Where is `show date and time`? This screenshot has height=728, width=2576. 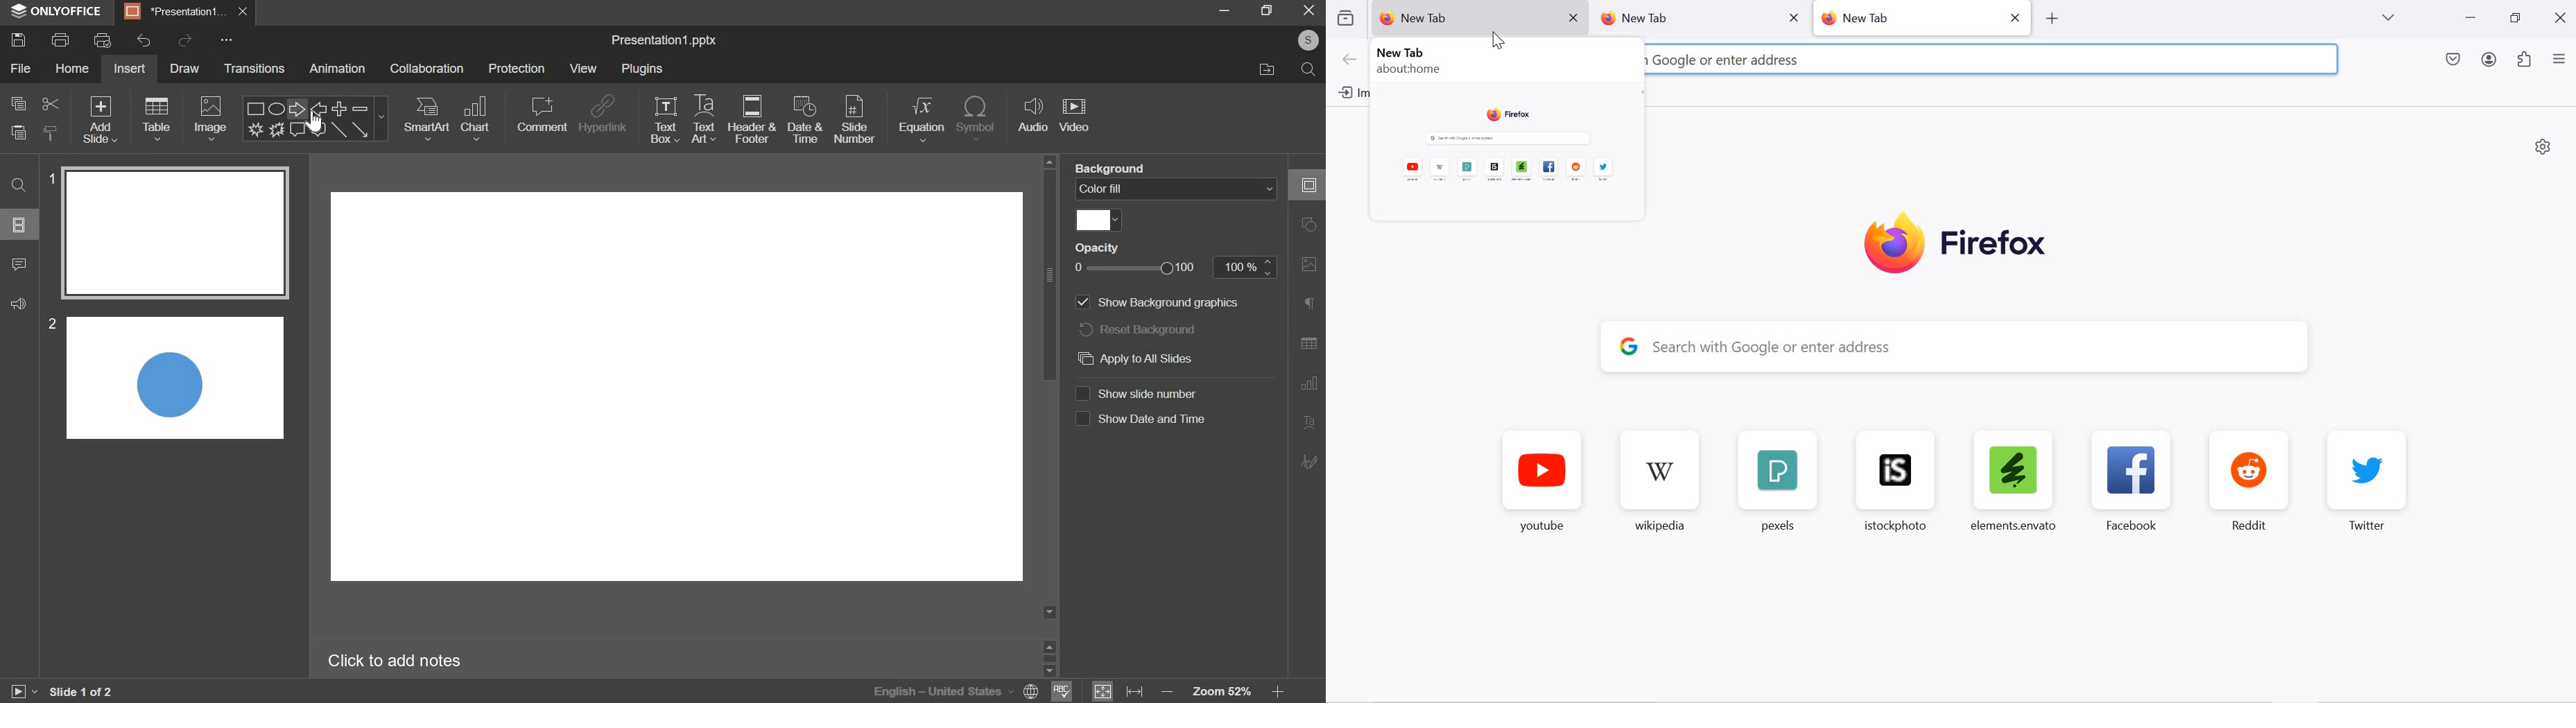
show date and time is located at coordinates (1143, 421).